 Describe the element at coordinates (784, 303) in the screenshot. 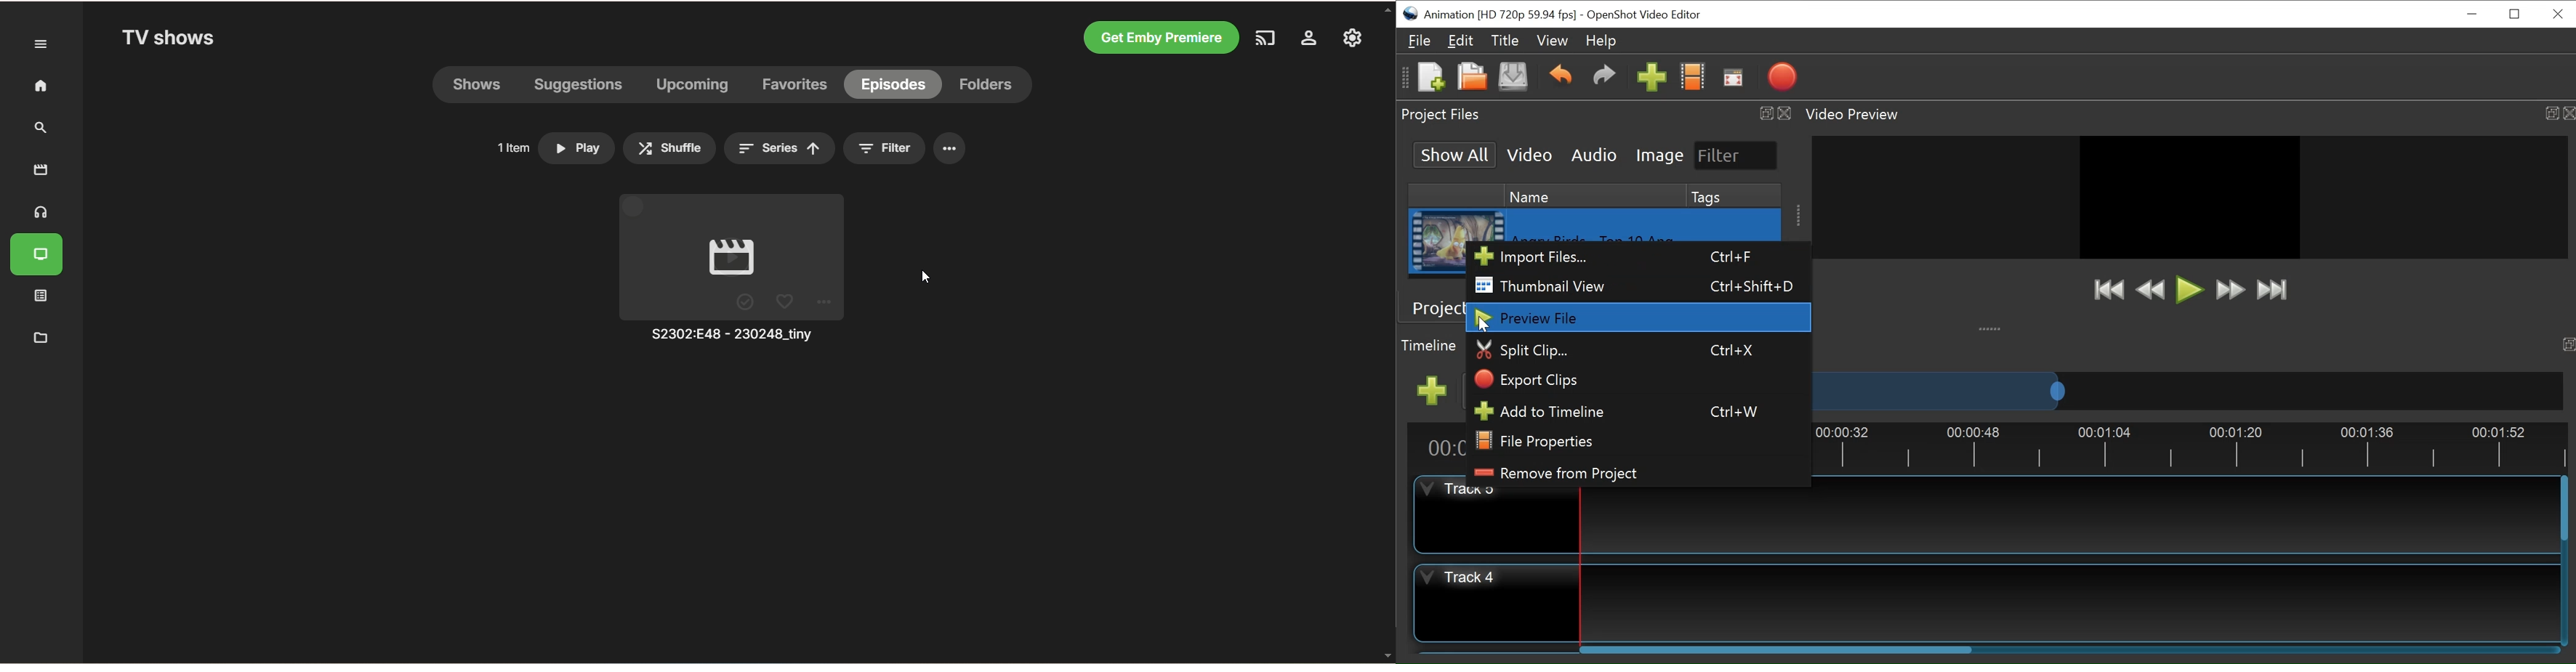

I see `favorite` at that location.